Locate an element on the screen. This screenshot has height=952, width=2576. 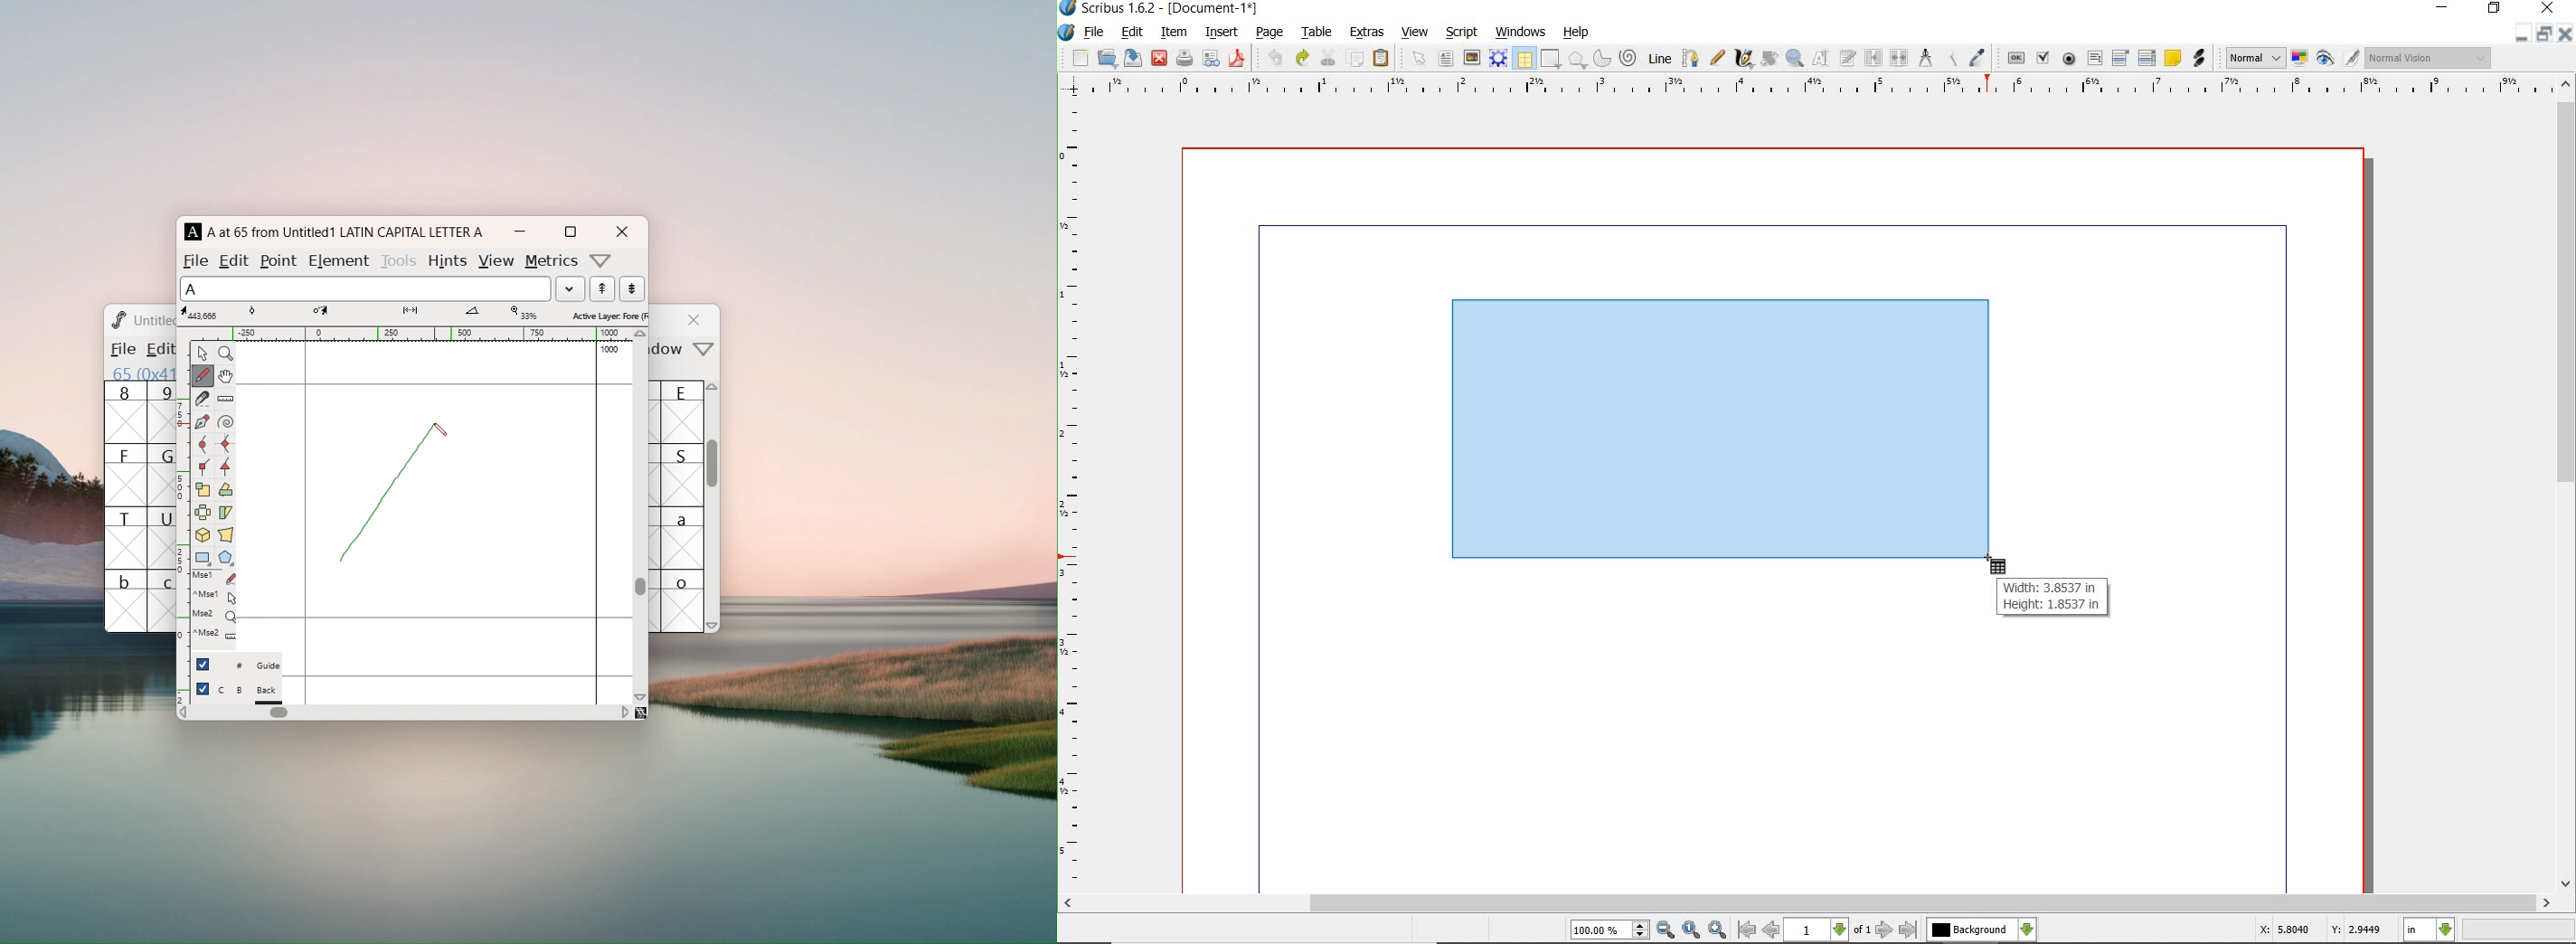
scroll down is located at coordinates (641, 697).